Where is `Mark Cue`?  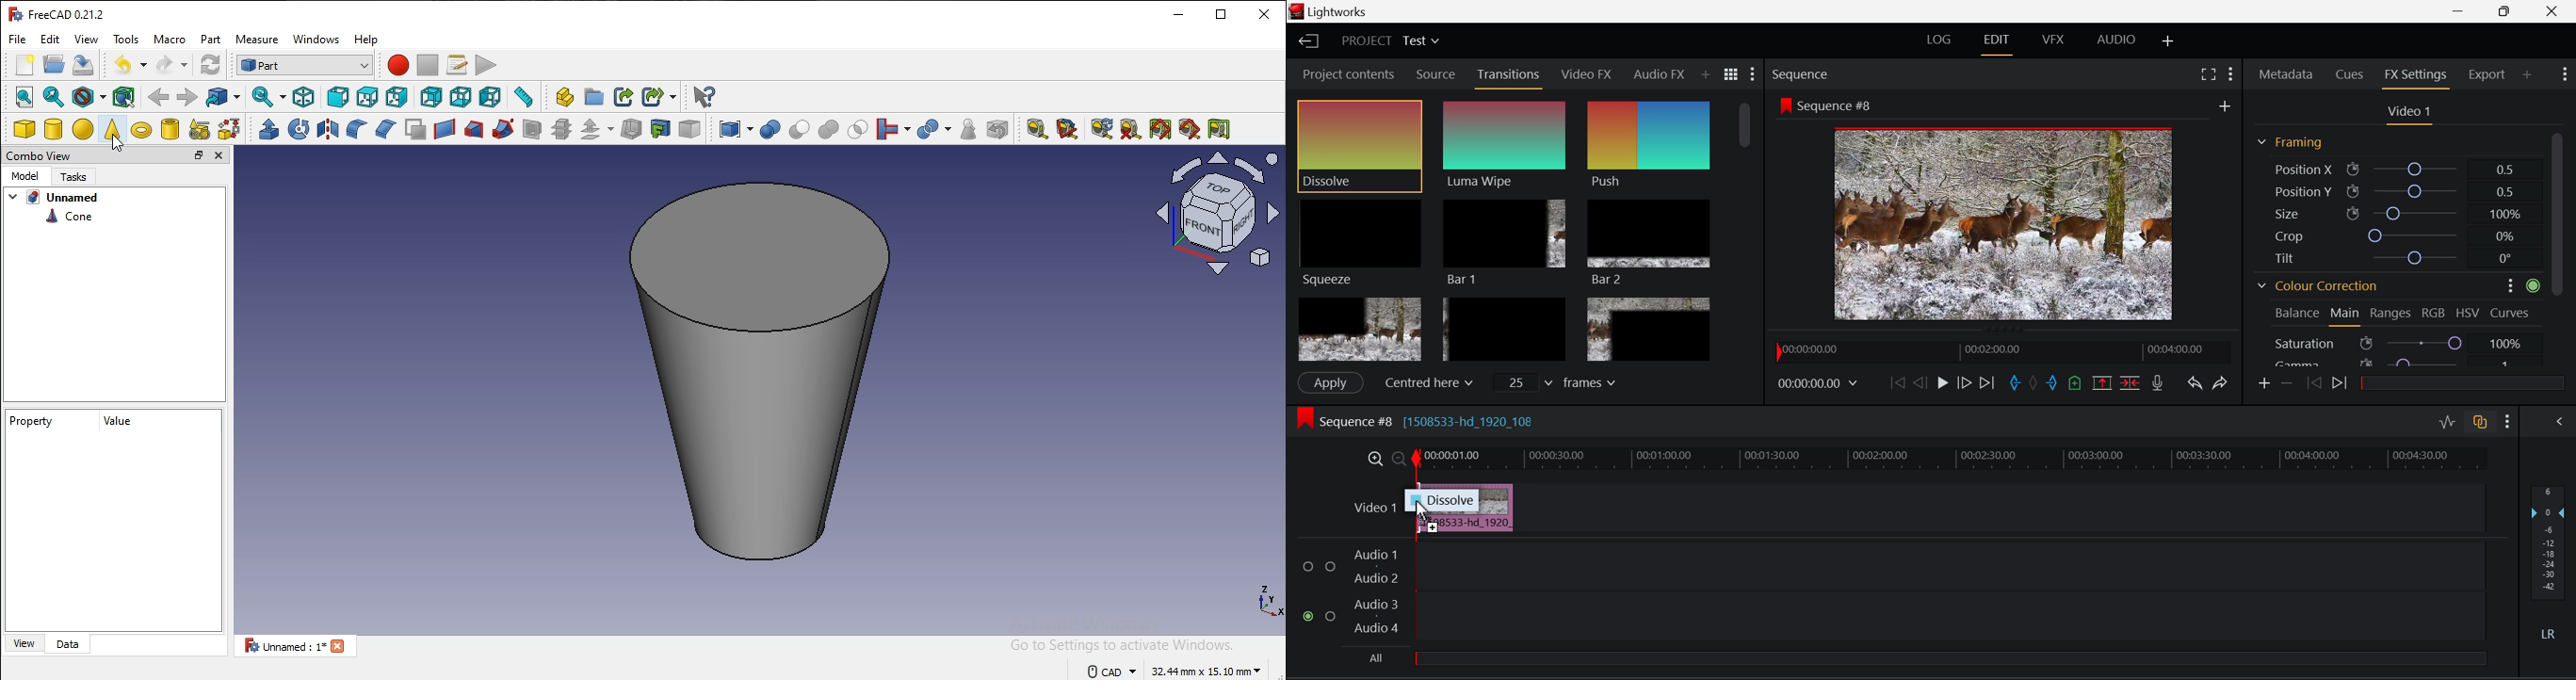 Mark Cue is located at coordinates (2076, 384).